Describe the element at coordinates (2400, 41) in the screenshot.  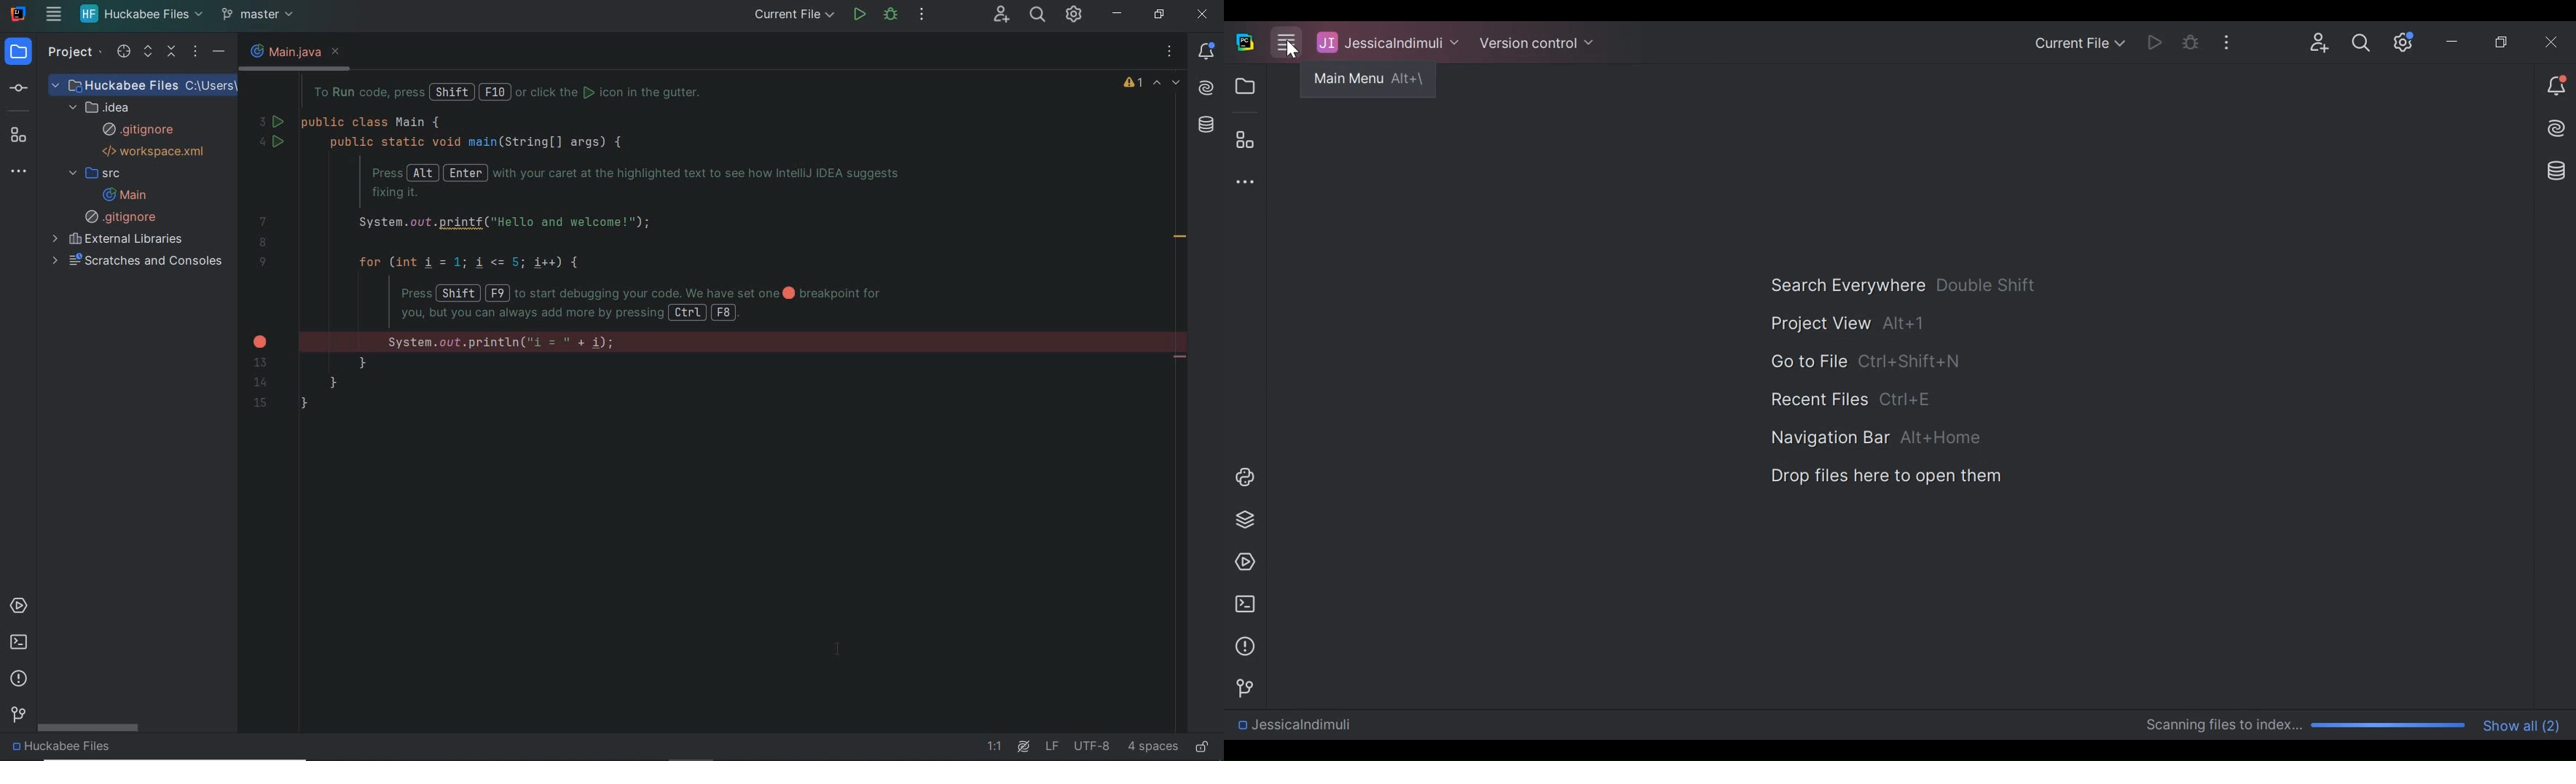
I see `Settings` at that location.